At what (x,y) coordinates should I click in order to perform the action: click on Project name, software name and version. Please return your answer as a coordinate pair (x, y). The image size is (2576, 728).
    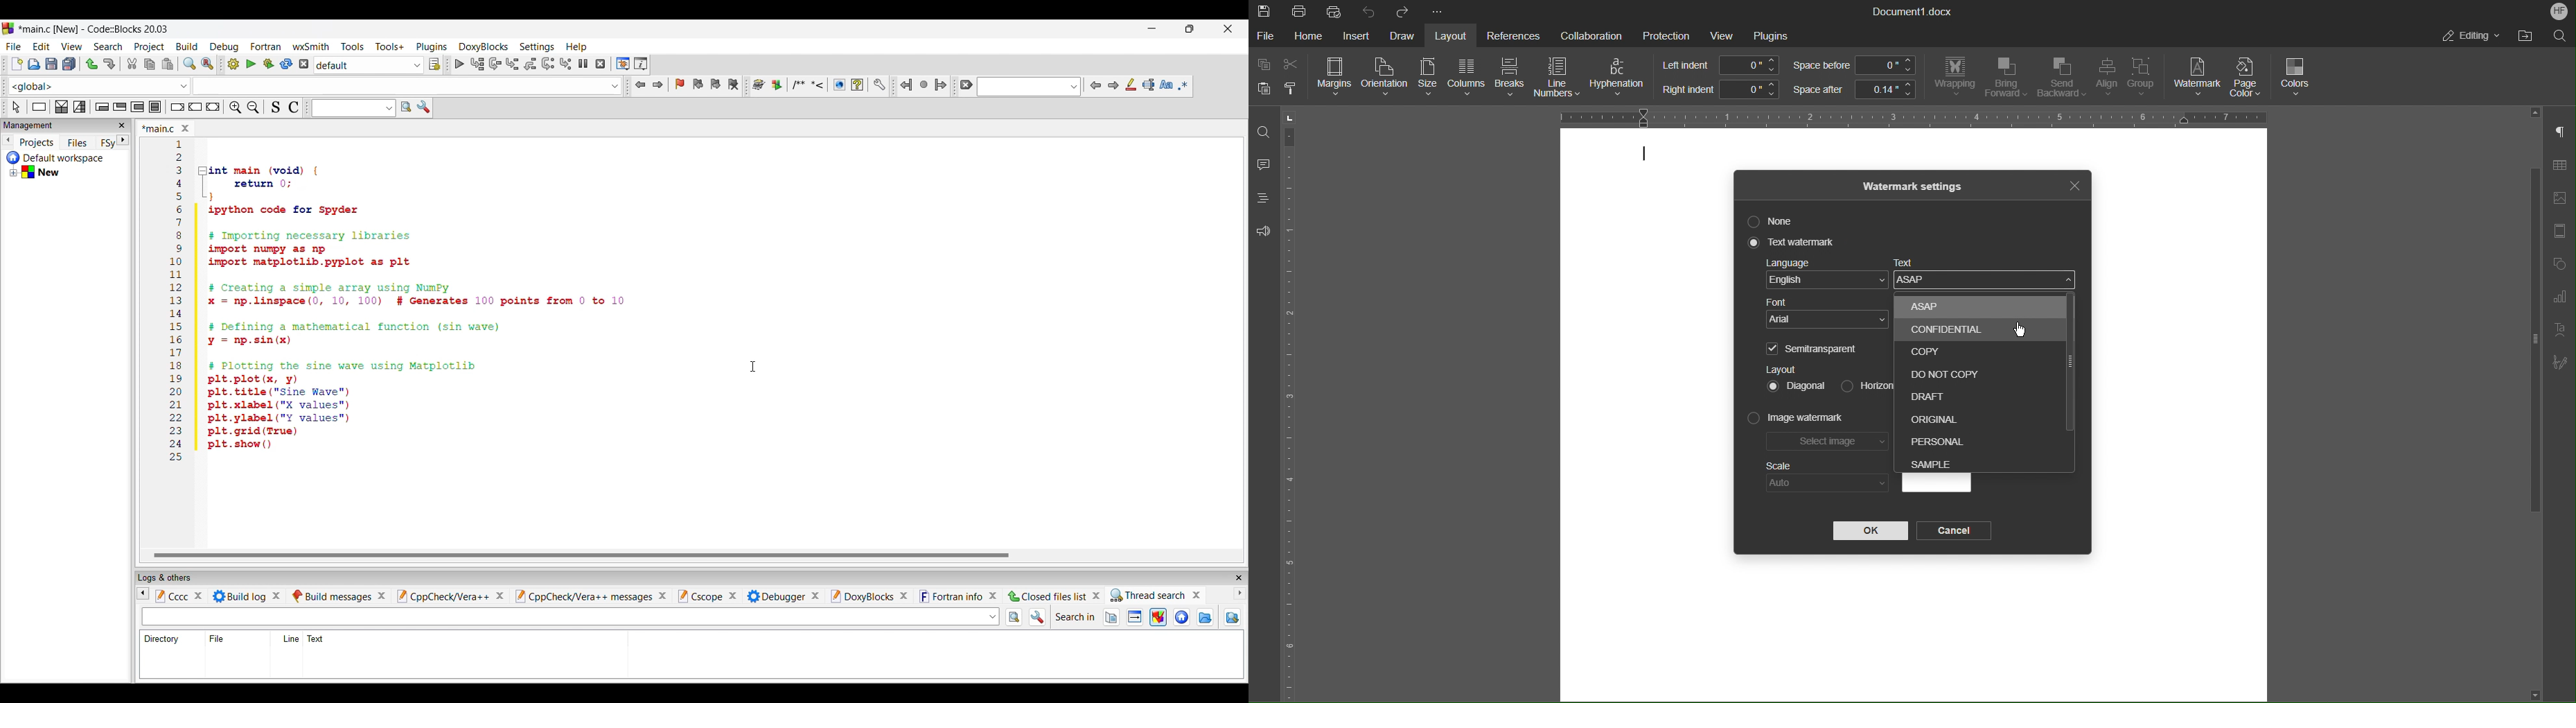
    Looking at the image, I should click on (97, 29).